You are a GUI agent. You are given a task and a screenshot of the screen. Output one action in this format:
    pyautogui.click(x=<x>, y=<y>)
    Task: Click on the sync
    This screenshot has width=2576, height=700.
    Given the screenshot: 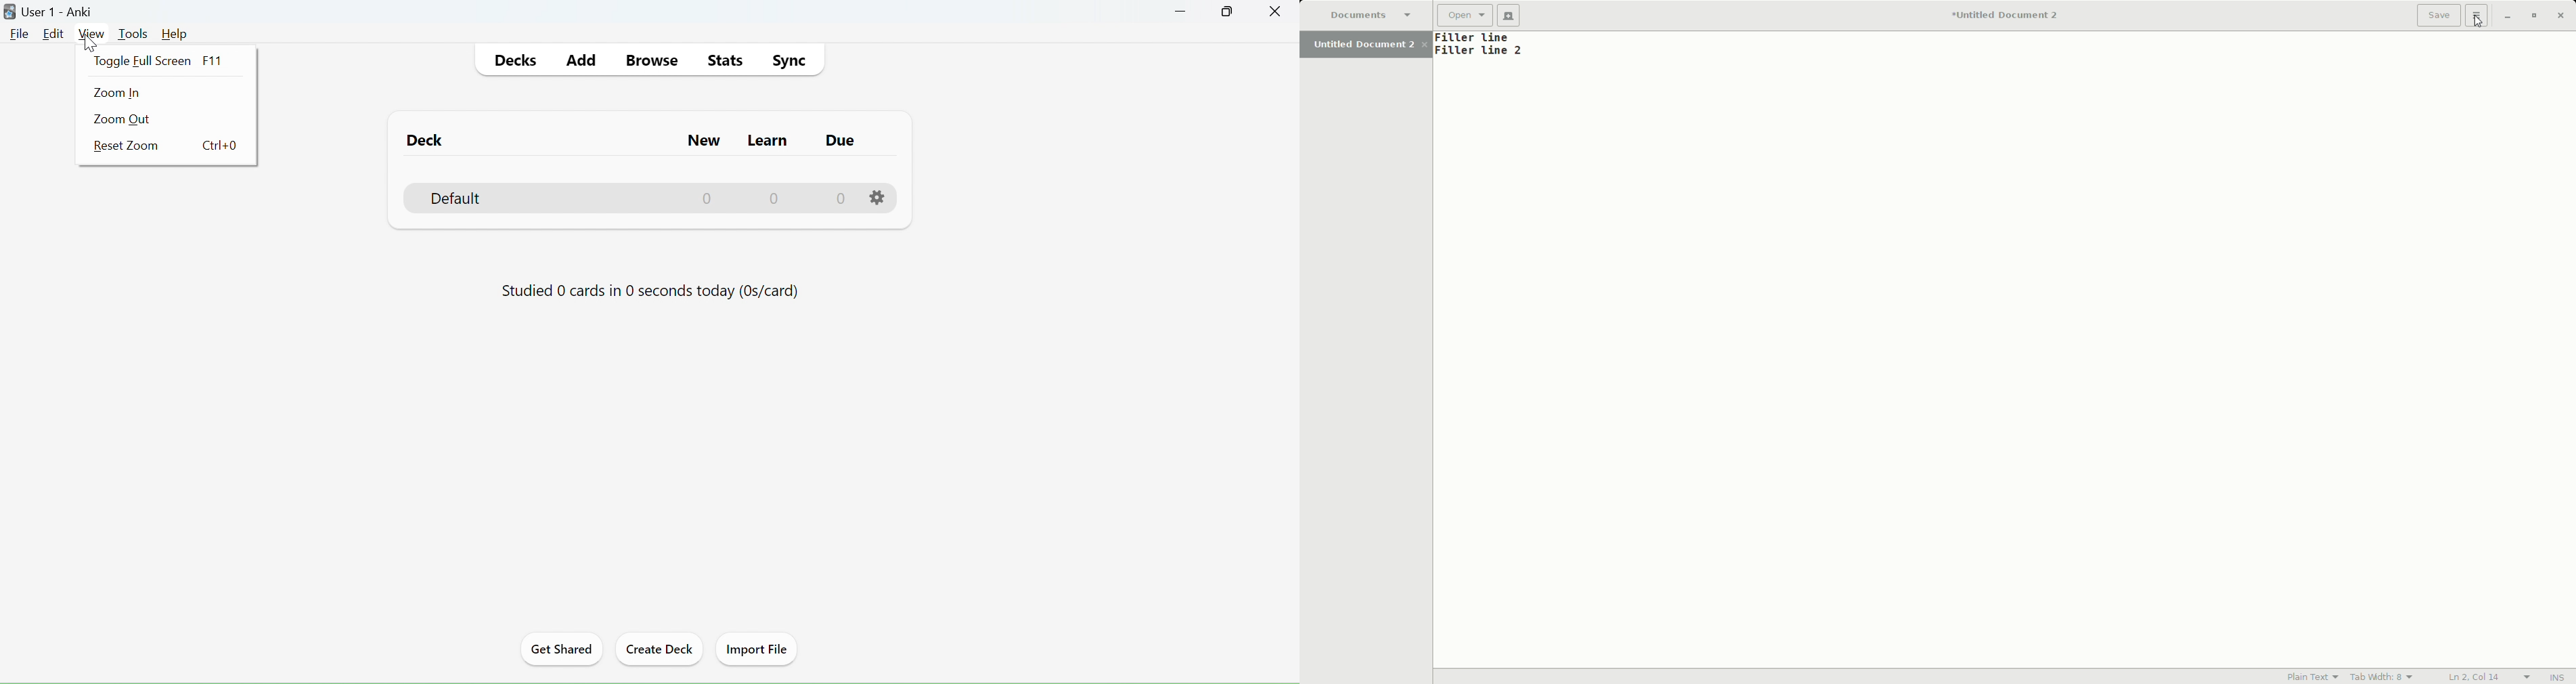 What is the action you would take?
    pyautogui.click(x=789, y=60)
    